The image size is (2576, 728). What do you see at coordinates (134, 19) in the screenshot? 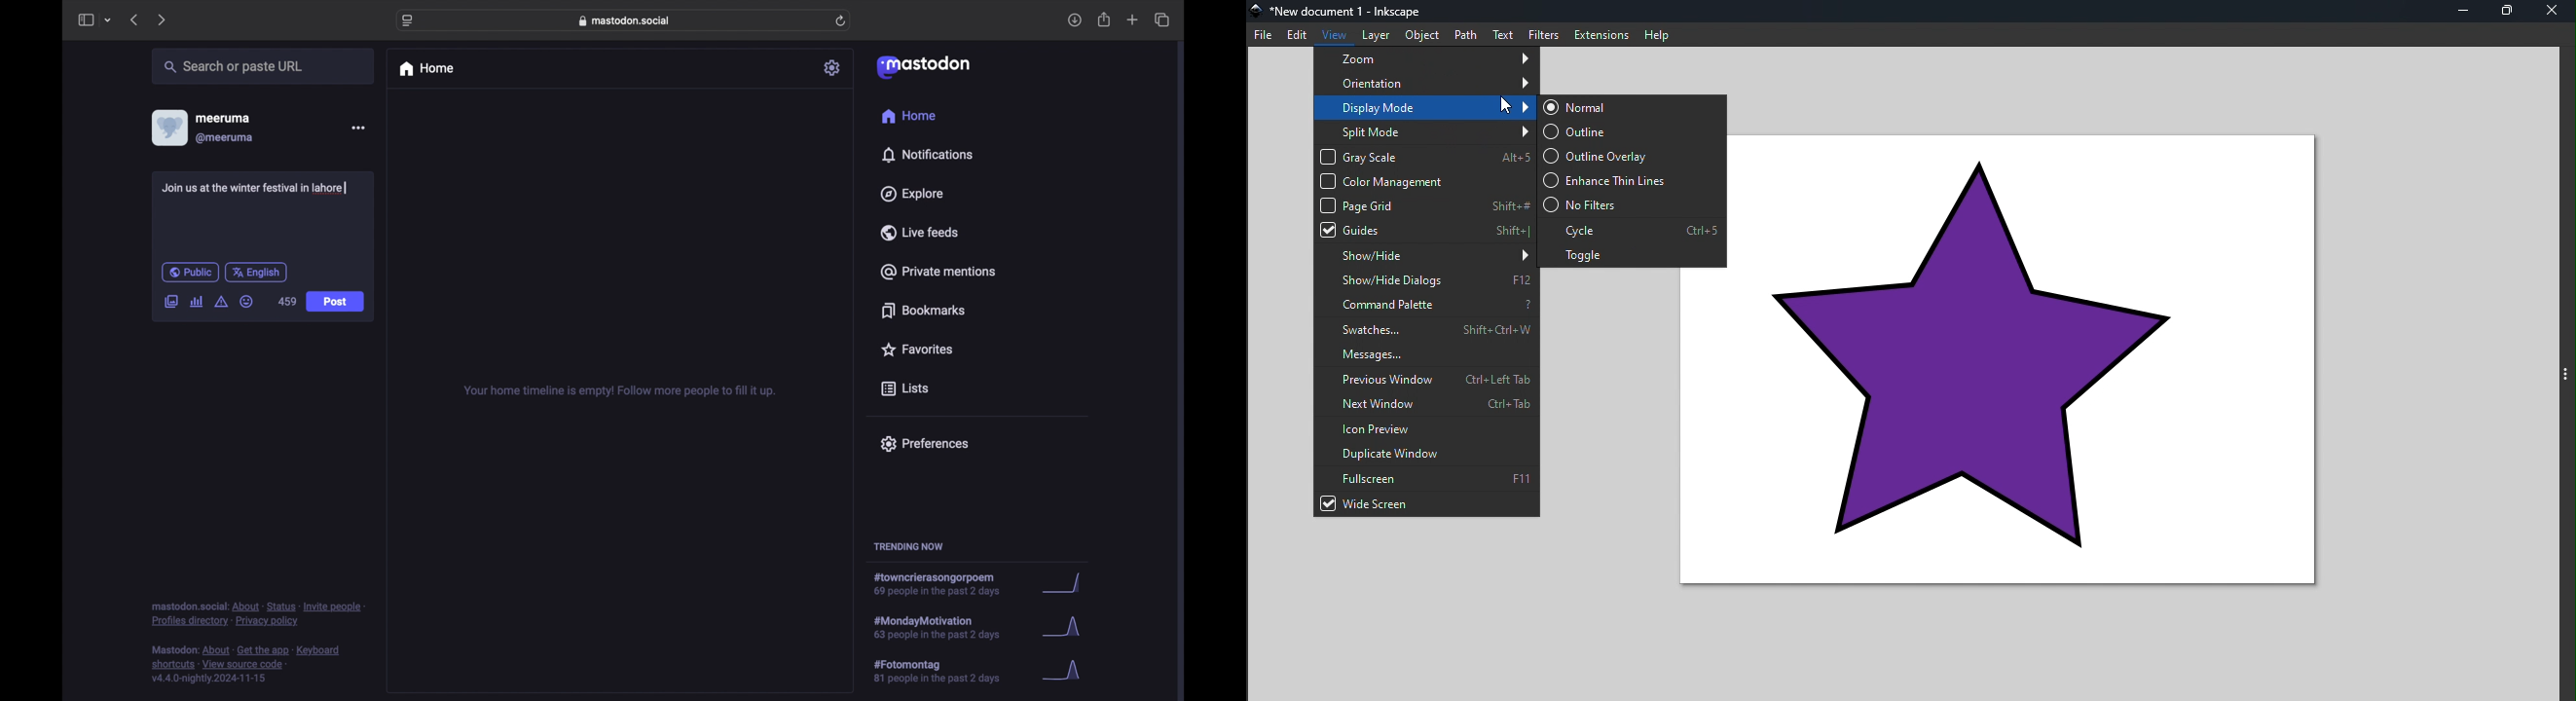
I see `previous` at bounding box center [134, 19].